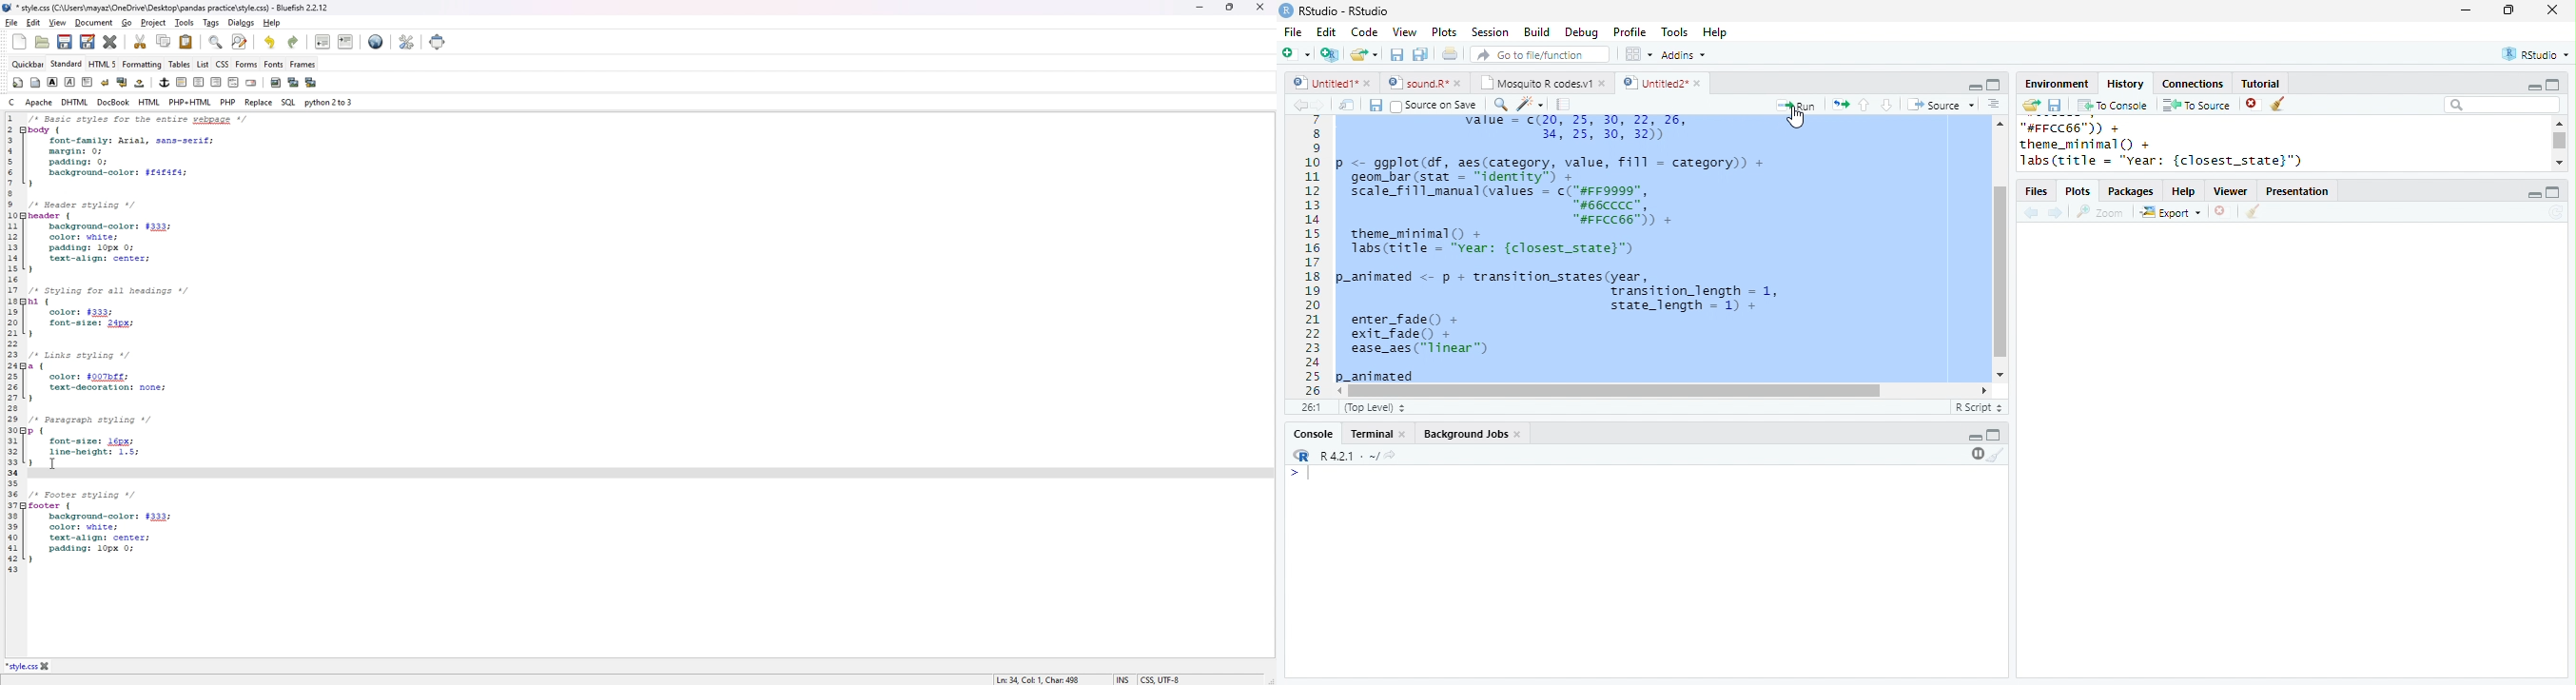 Image resolution: width=2576 pixels, height=700 pixels. I want to click on Environment, so click(2059, 85).